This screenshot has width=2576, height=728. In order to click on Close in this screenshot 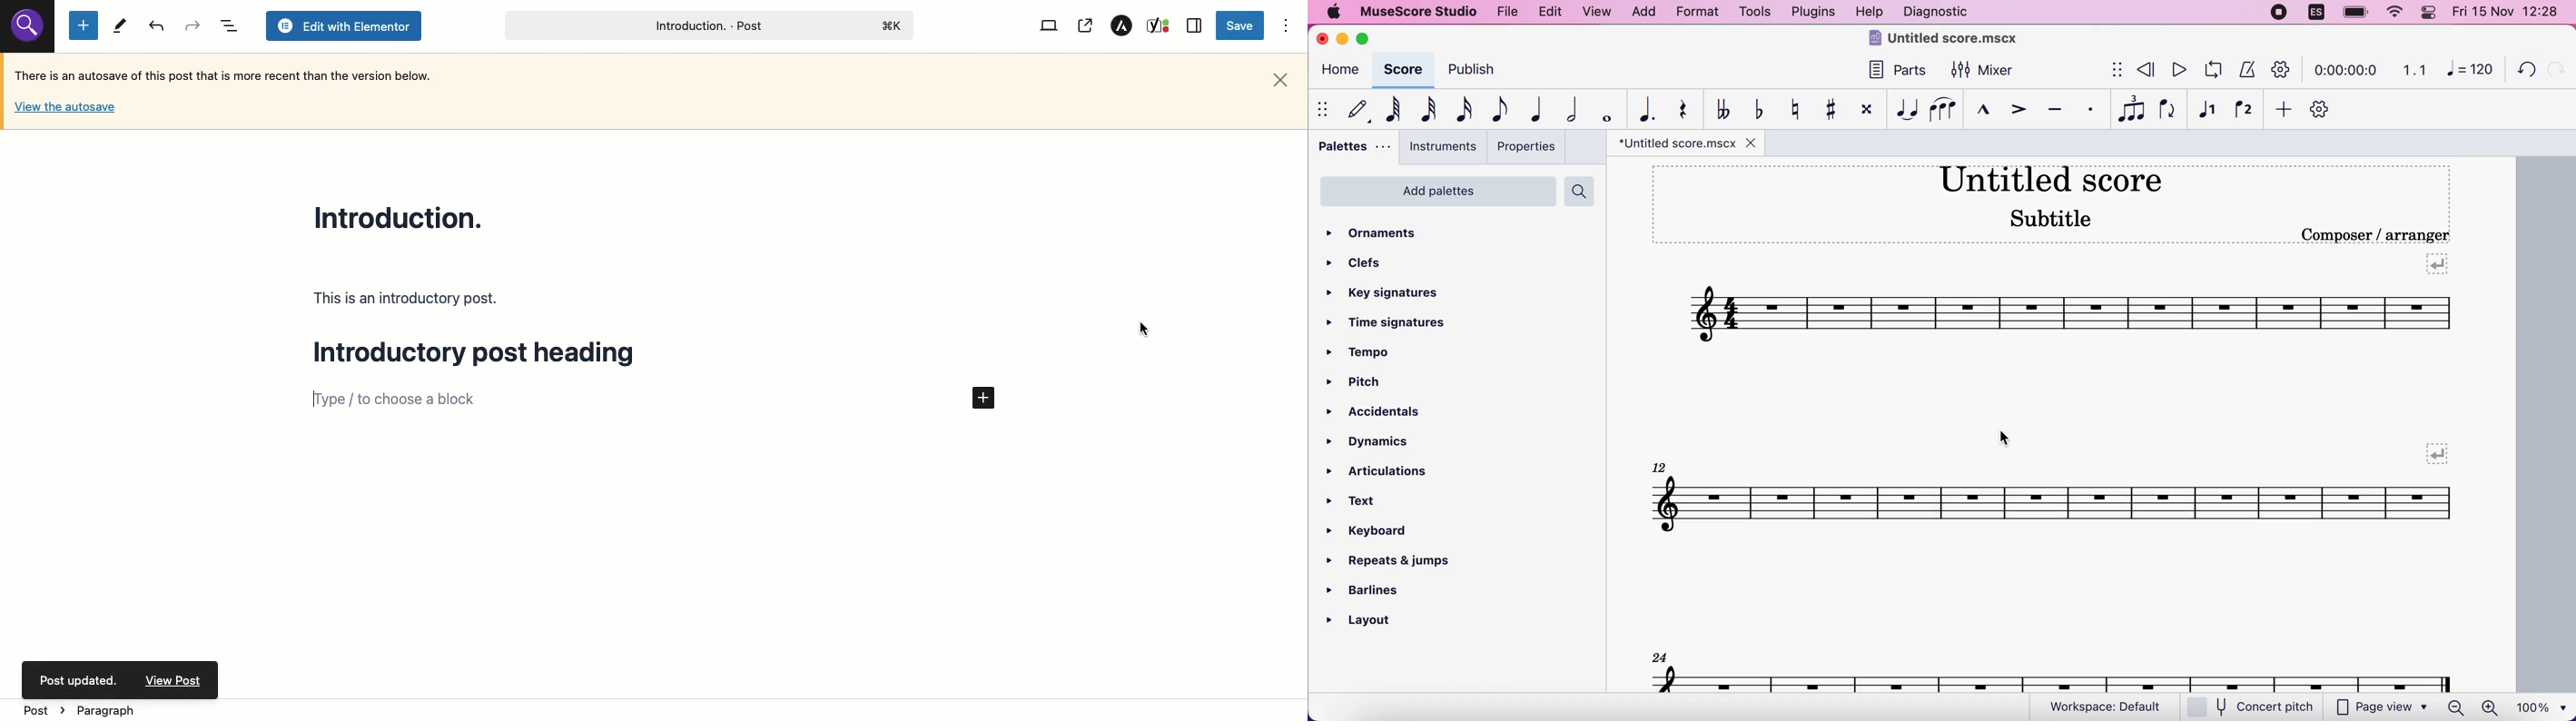, I will do `click(1280, 81)`.